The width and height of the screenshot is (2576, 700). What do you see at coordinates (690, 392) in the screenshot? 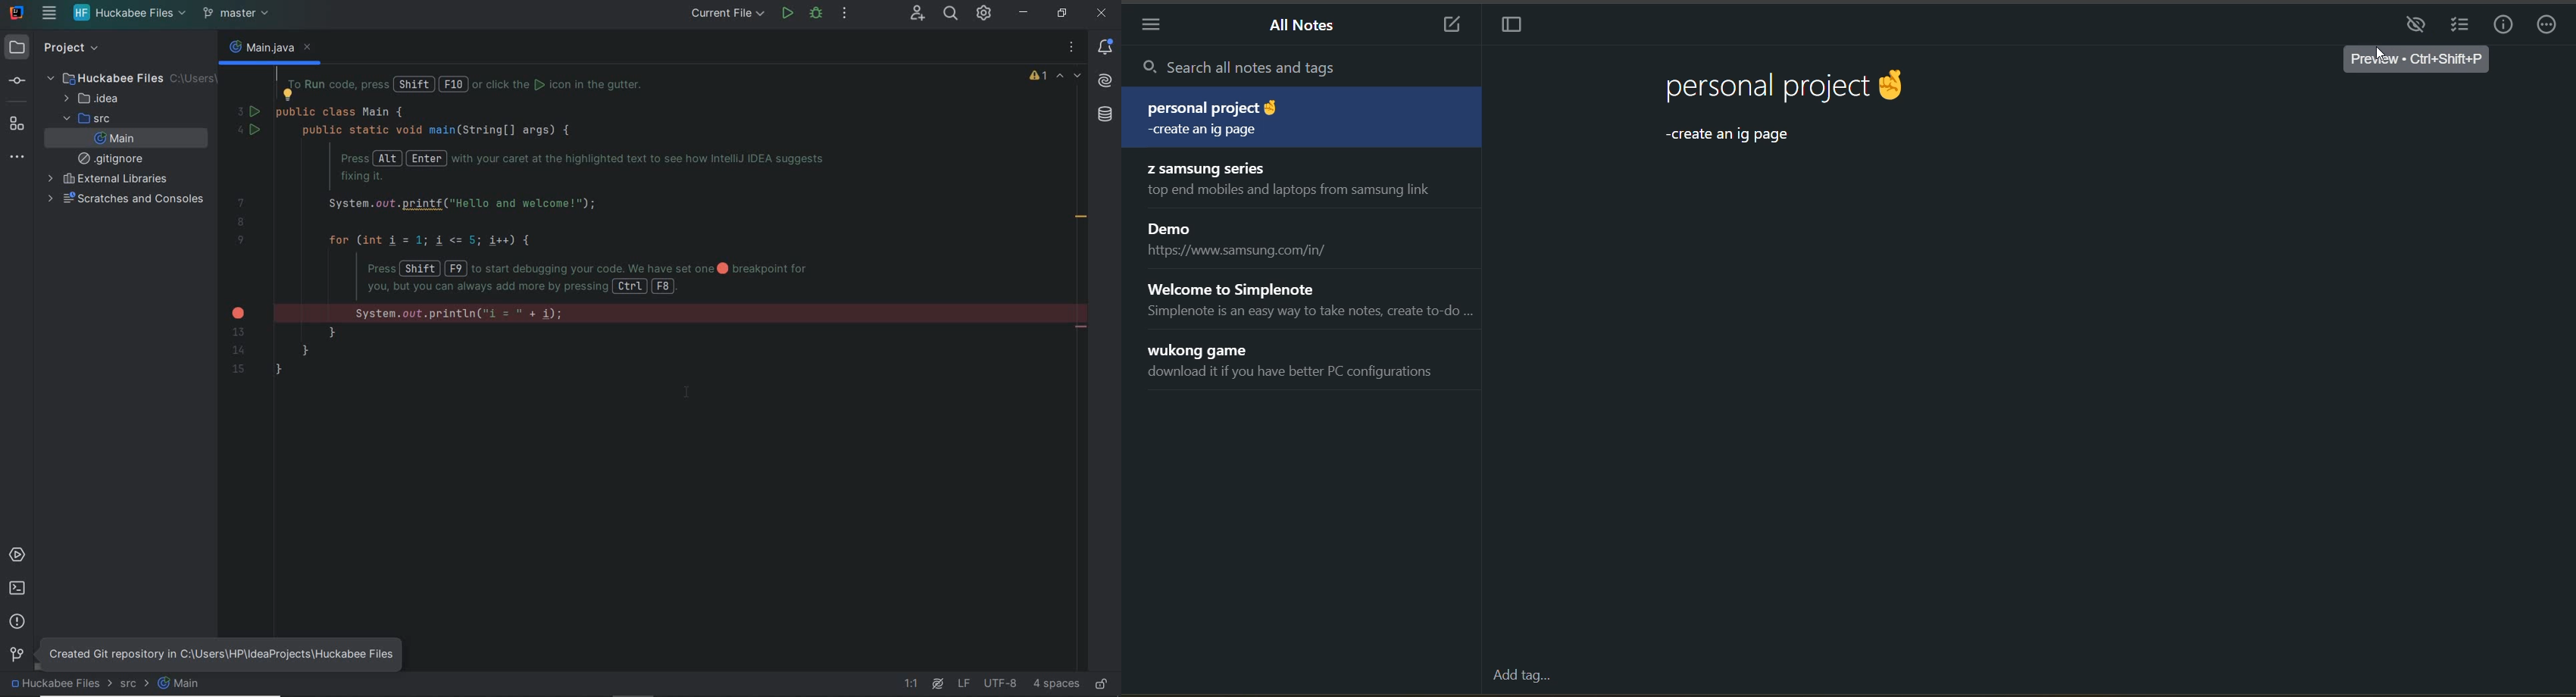
I see `cursor` at bounding box center [690, 392].